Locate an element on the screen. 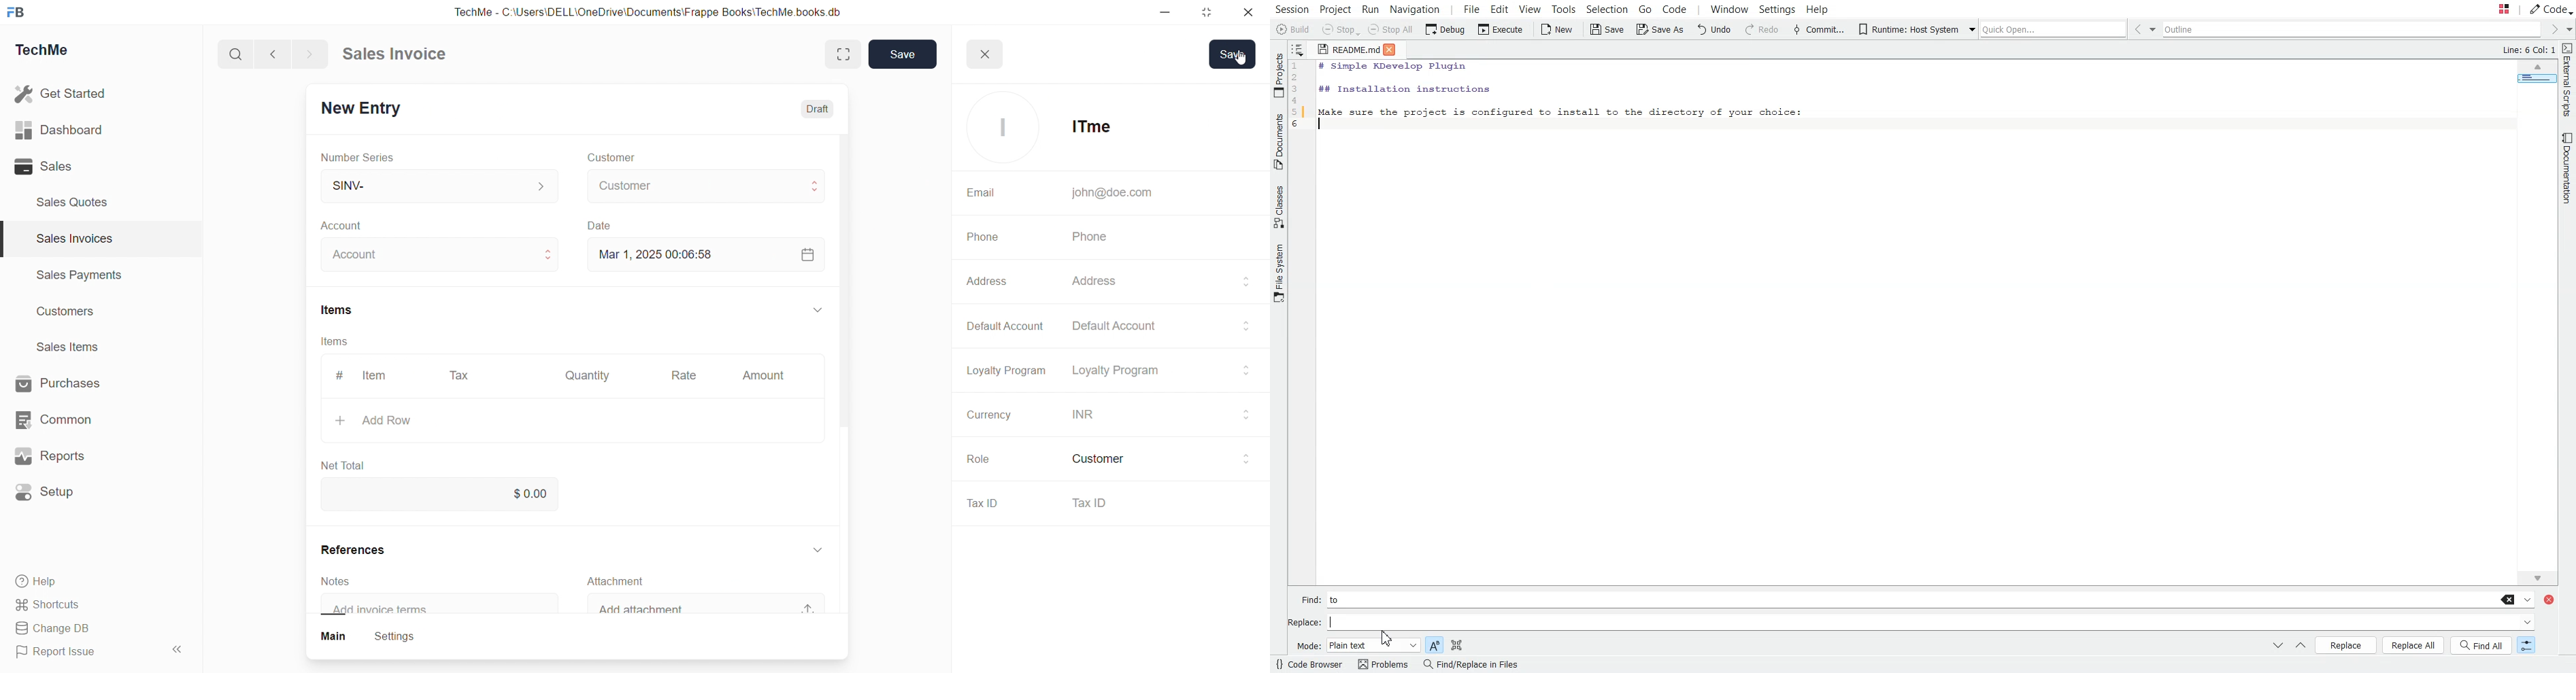 The width and height of the screenshot is (2576, 700). ITme is located at coordinates (1086, 128).